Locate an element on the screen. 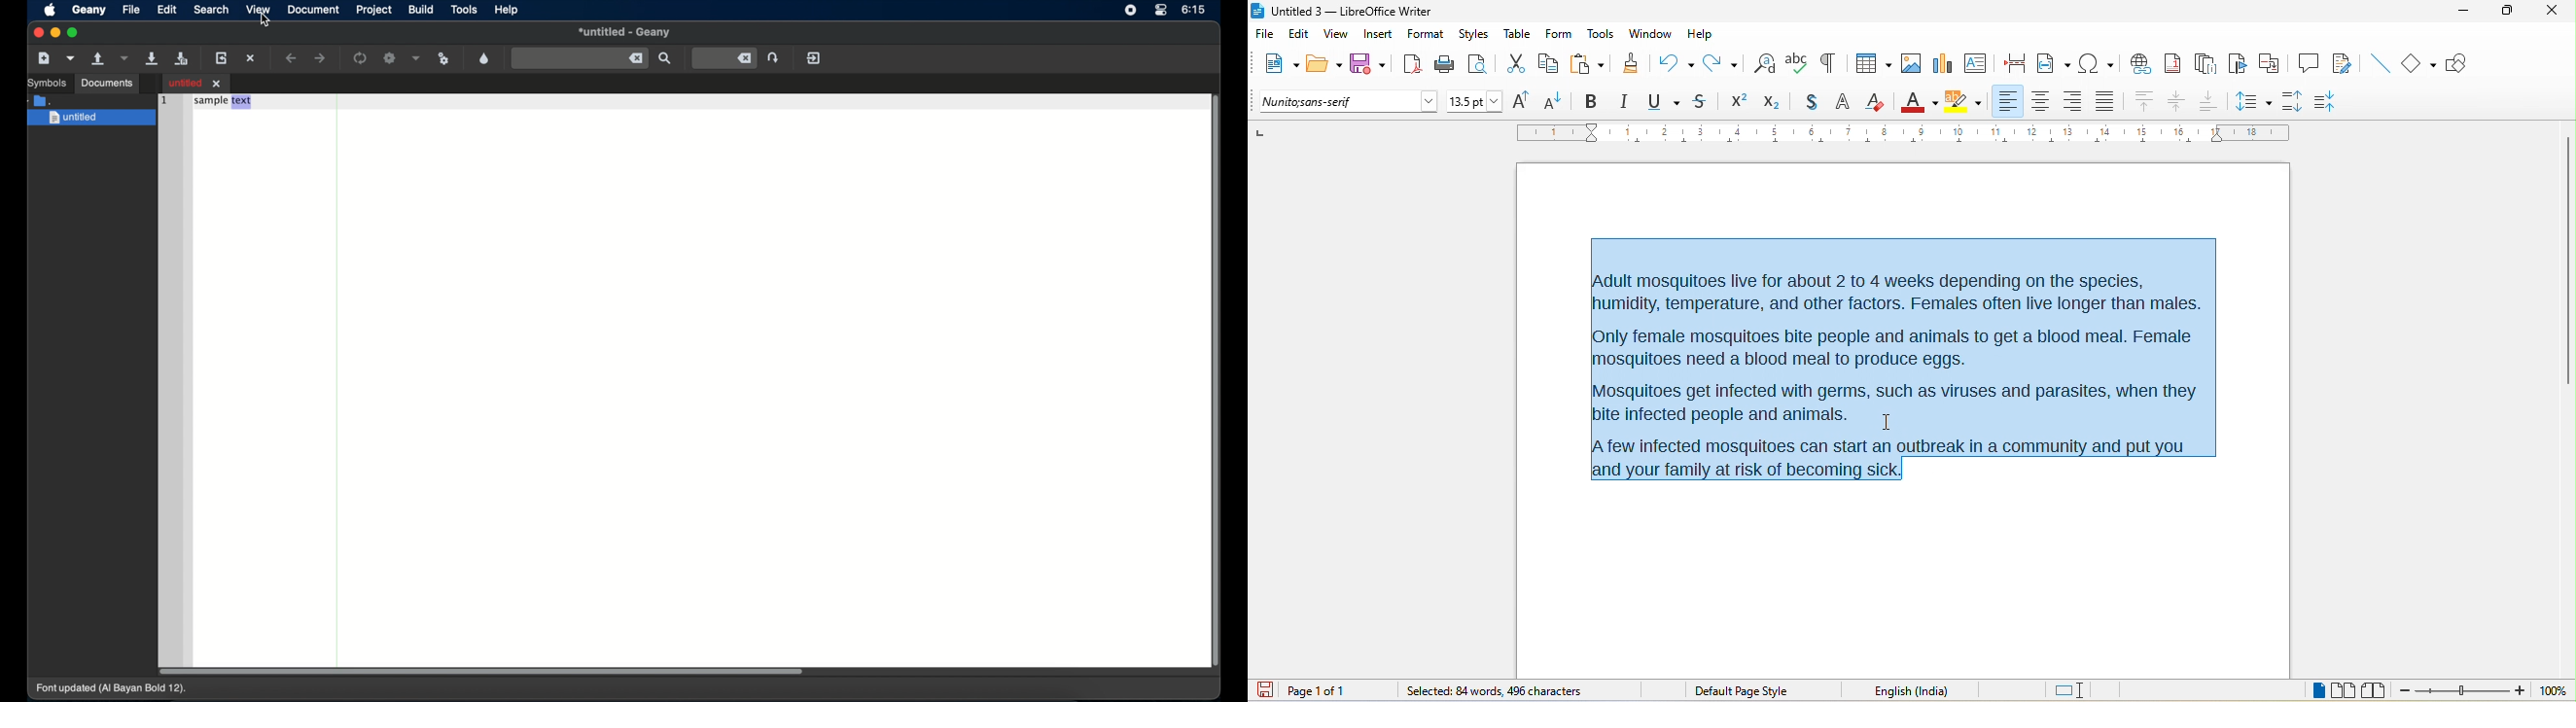  set line spacing is located at coordinates (2252, 99).